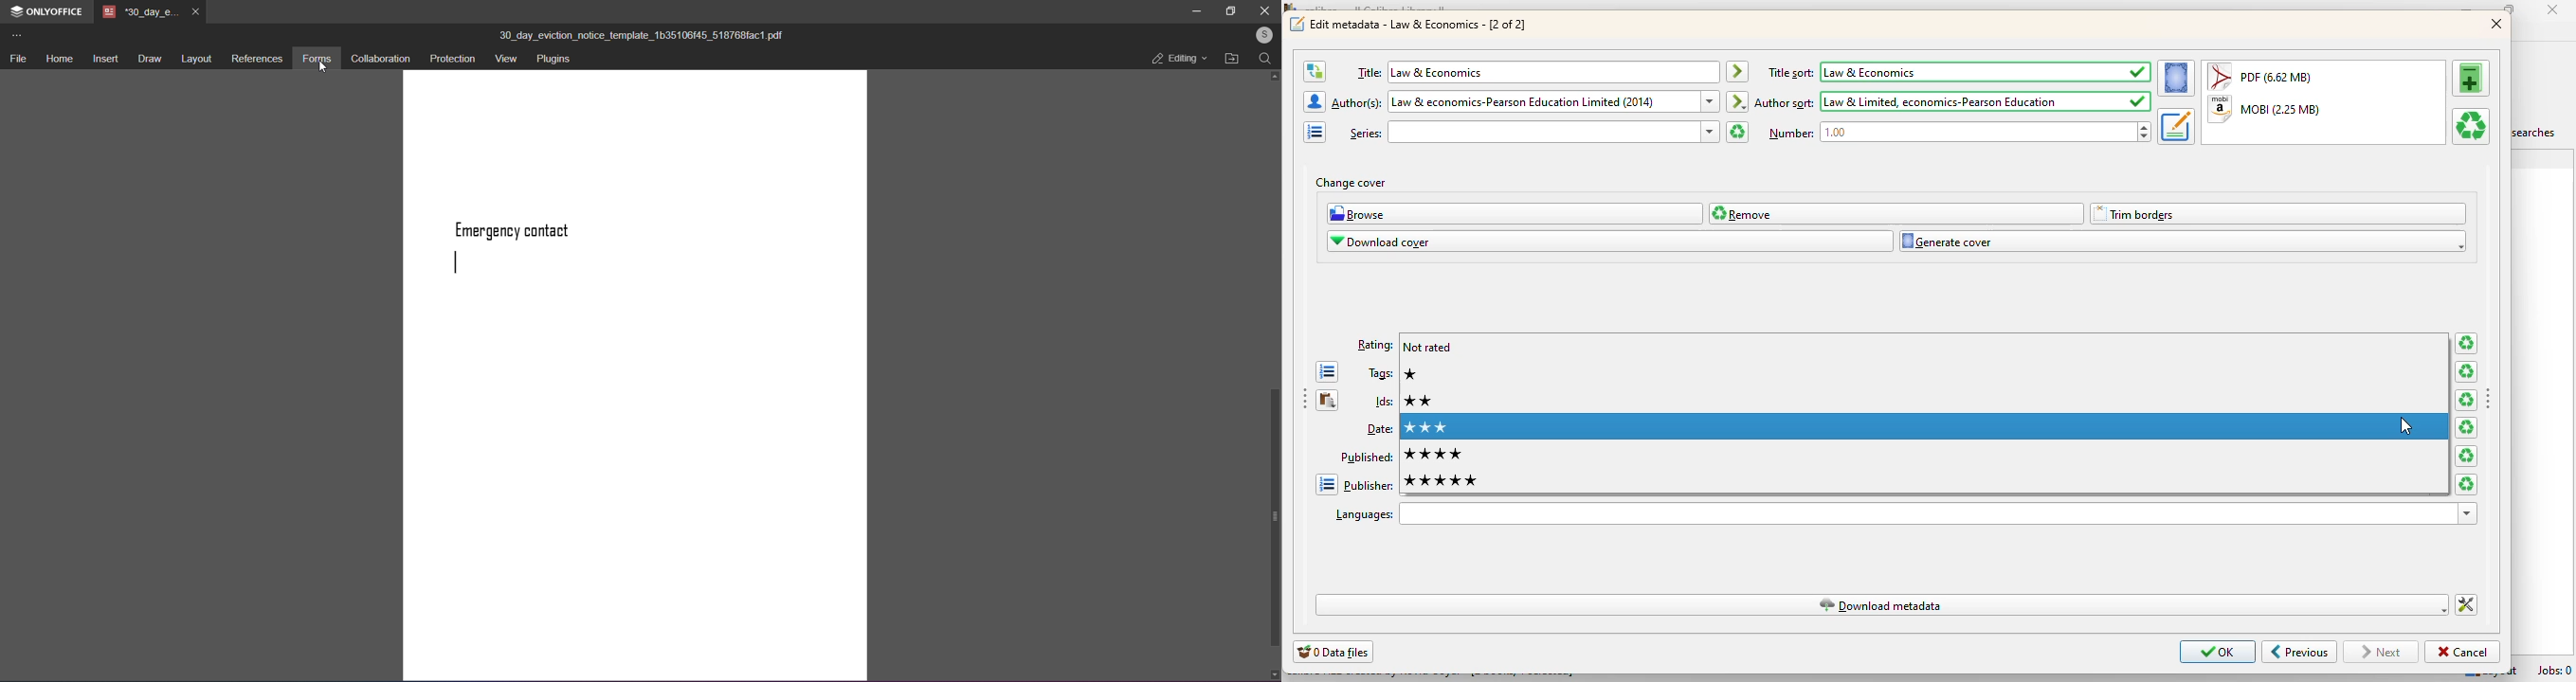 The width and height of the screenshot is (2576, 700). Describe the element at coordinates (1265, 11) in the screenshot. I see `close` at that location.